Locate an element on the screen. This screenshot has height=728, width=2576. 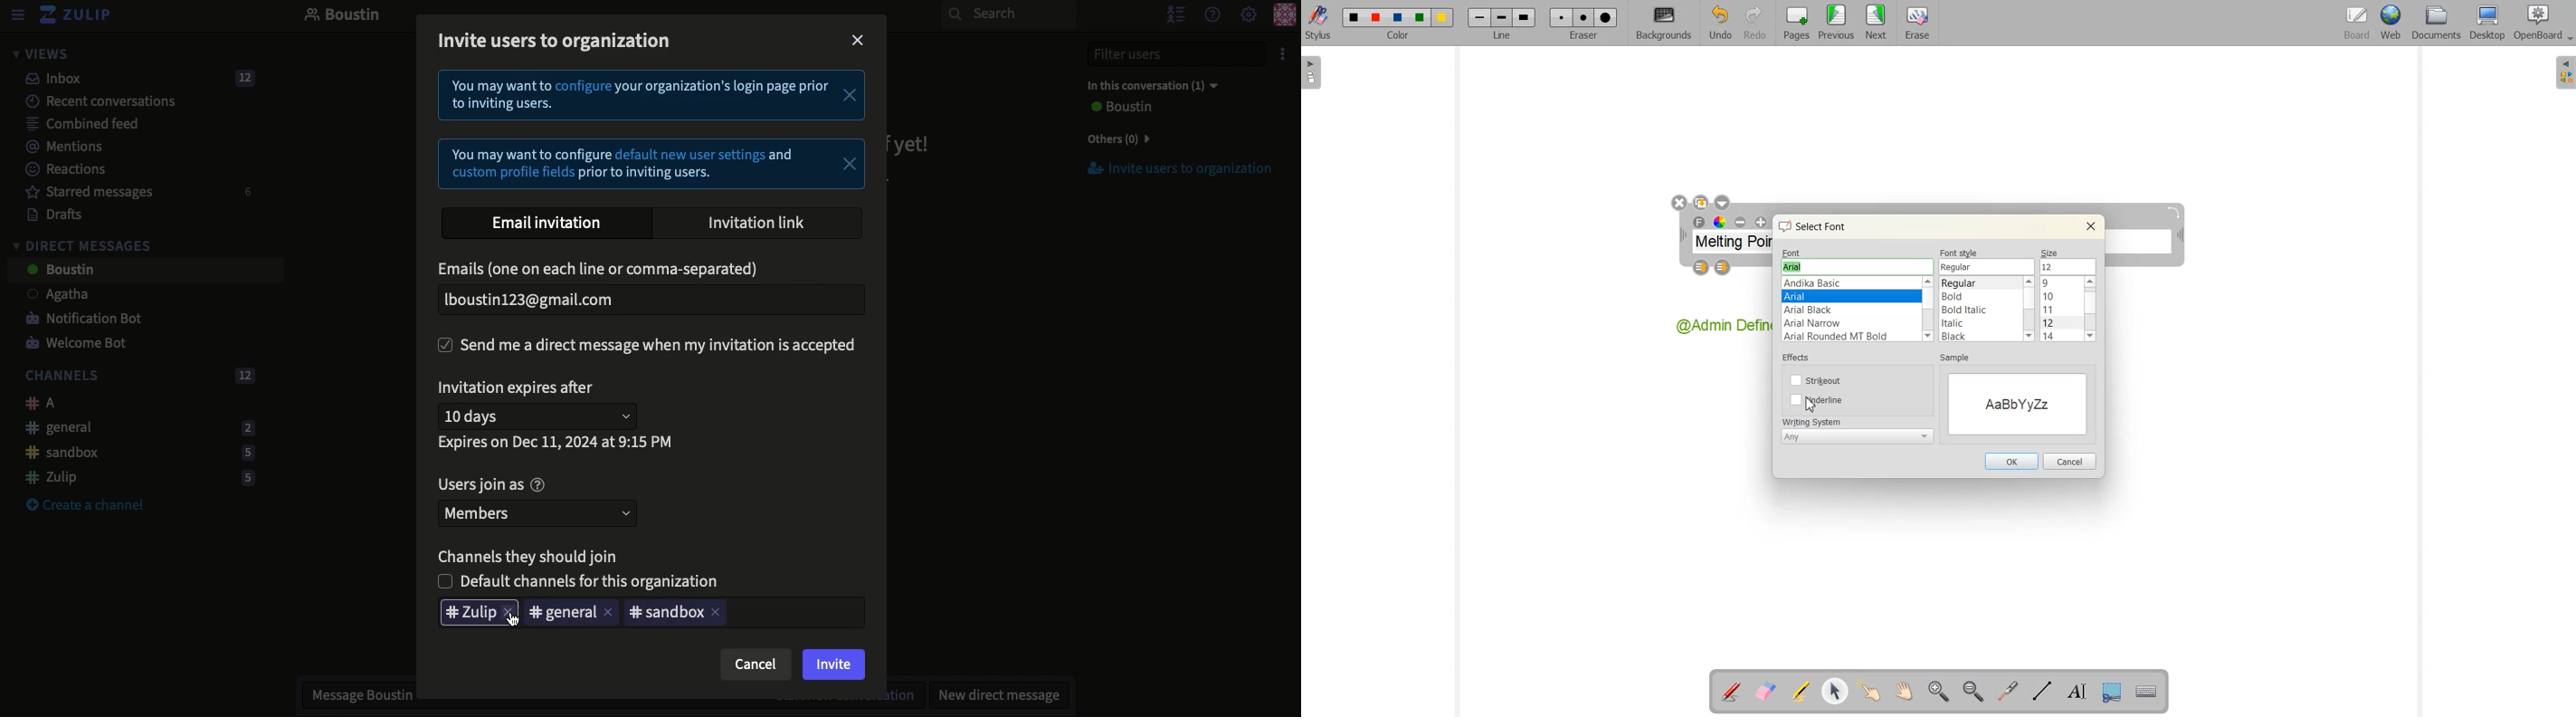
Next is located at coordinates (1877, 23).